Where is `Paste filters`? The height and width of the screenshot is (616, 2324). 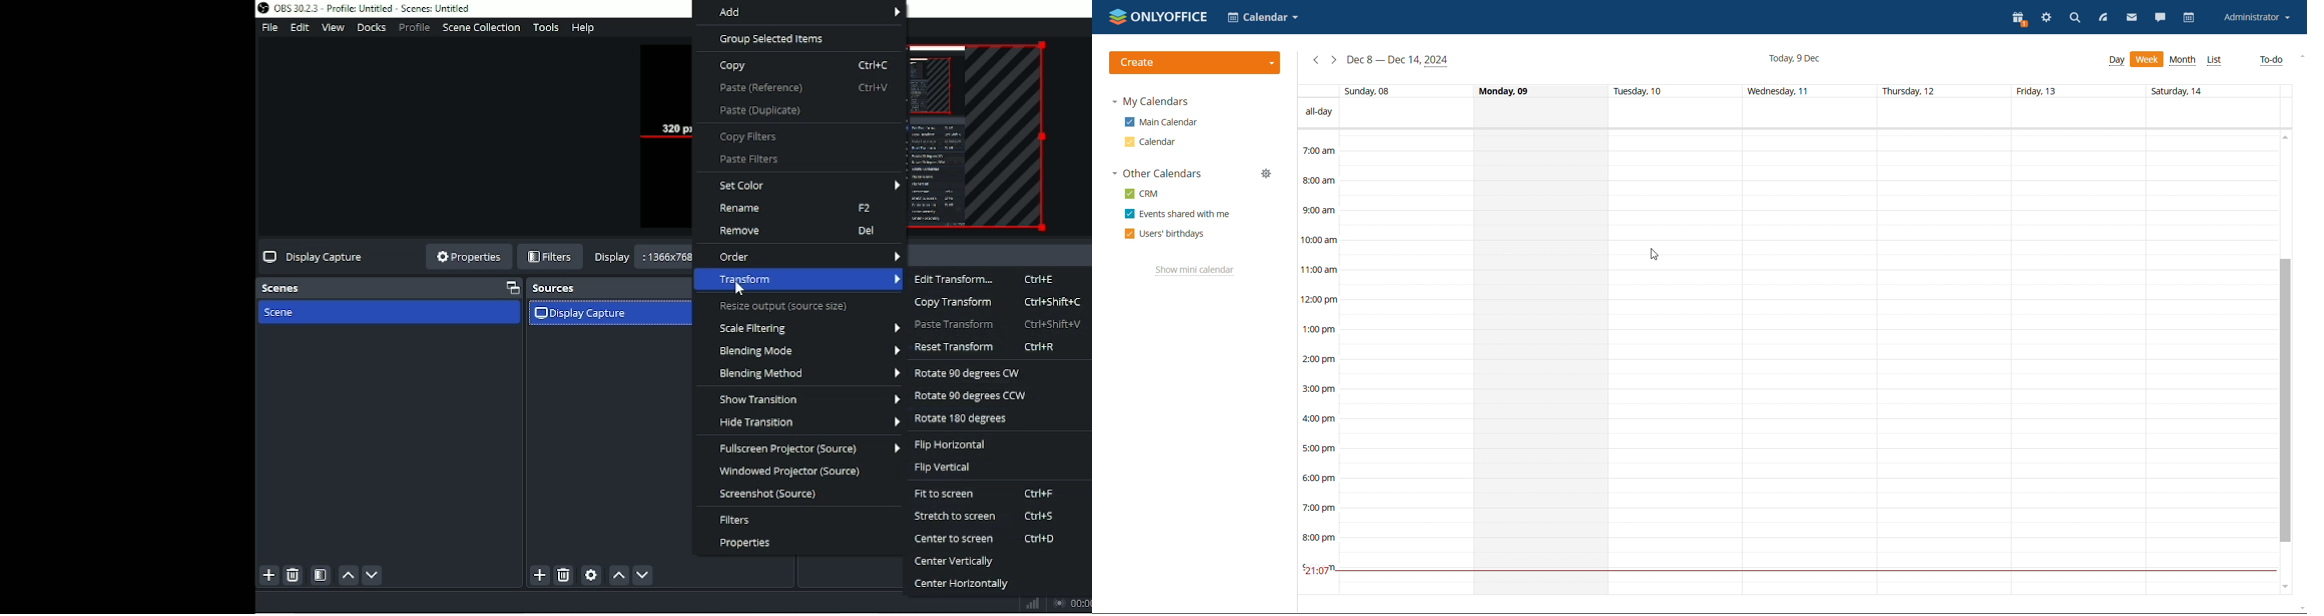
Paste filters is located at coordinates (750, 160).